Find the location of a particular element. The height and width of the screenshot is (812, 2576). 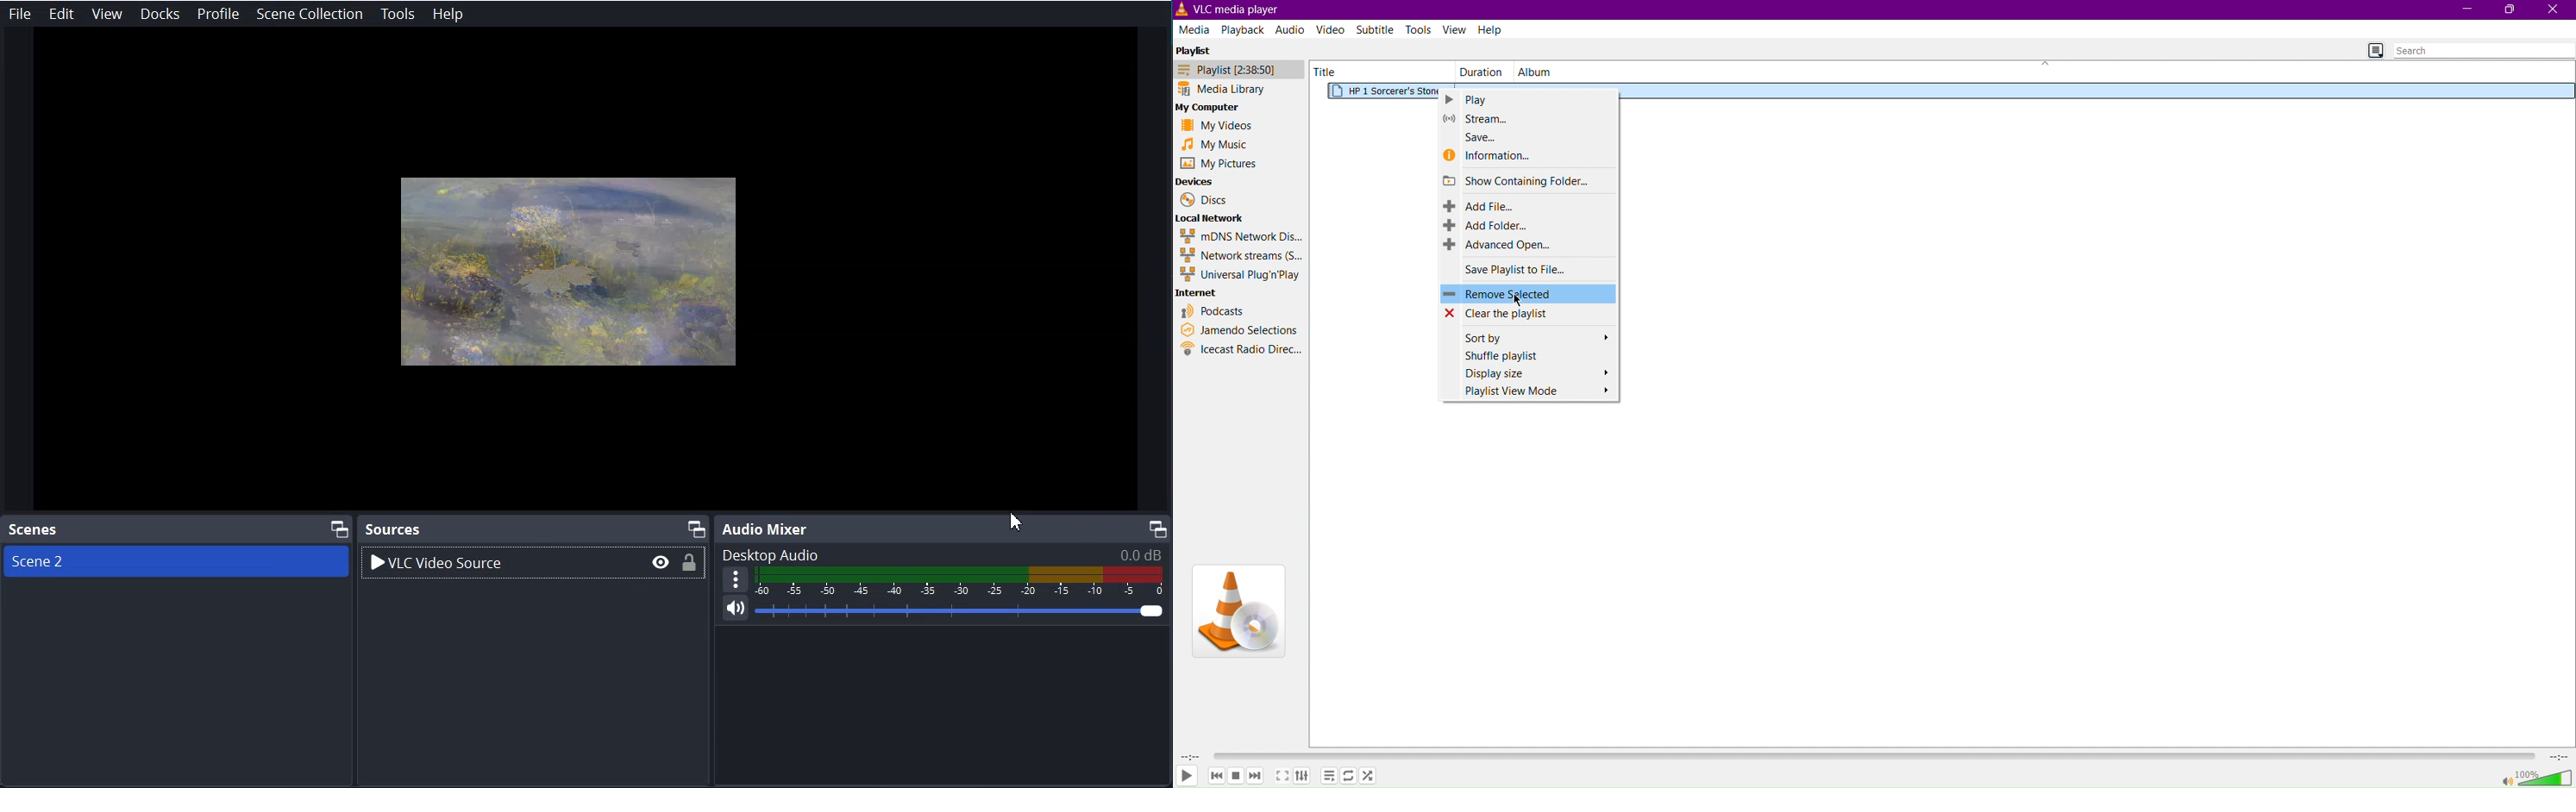

Scene Collection is located at coordinates (309, 14).